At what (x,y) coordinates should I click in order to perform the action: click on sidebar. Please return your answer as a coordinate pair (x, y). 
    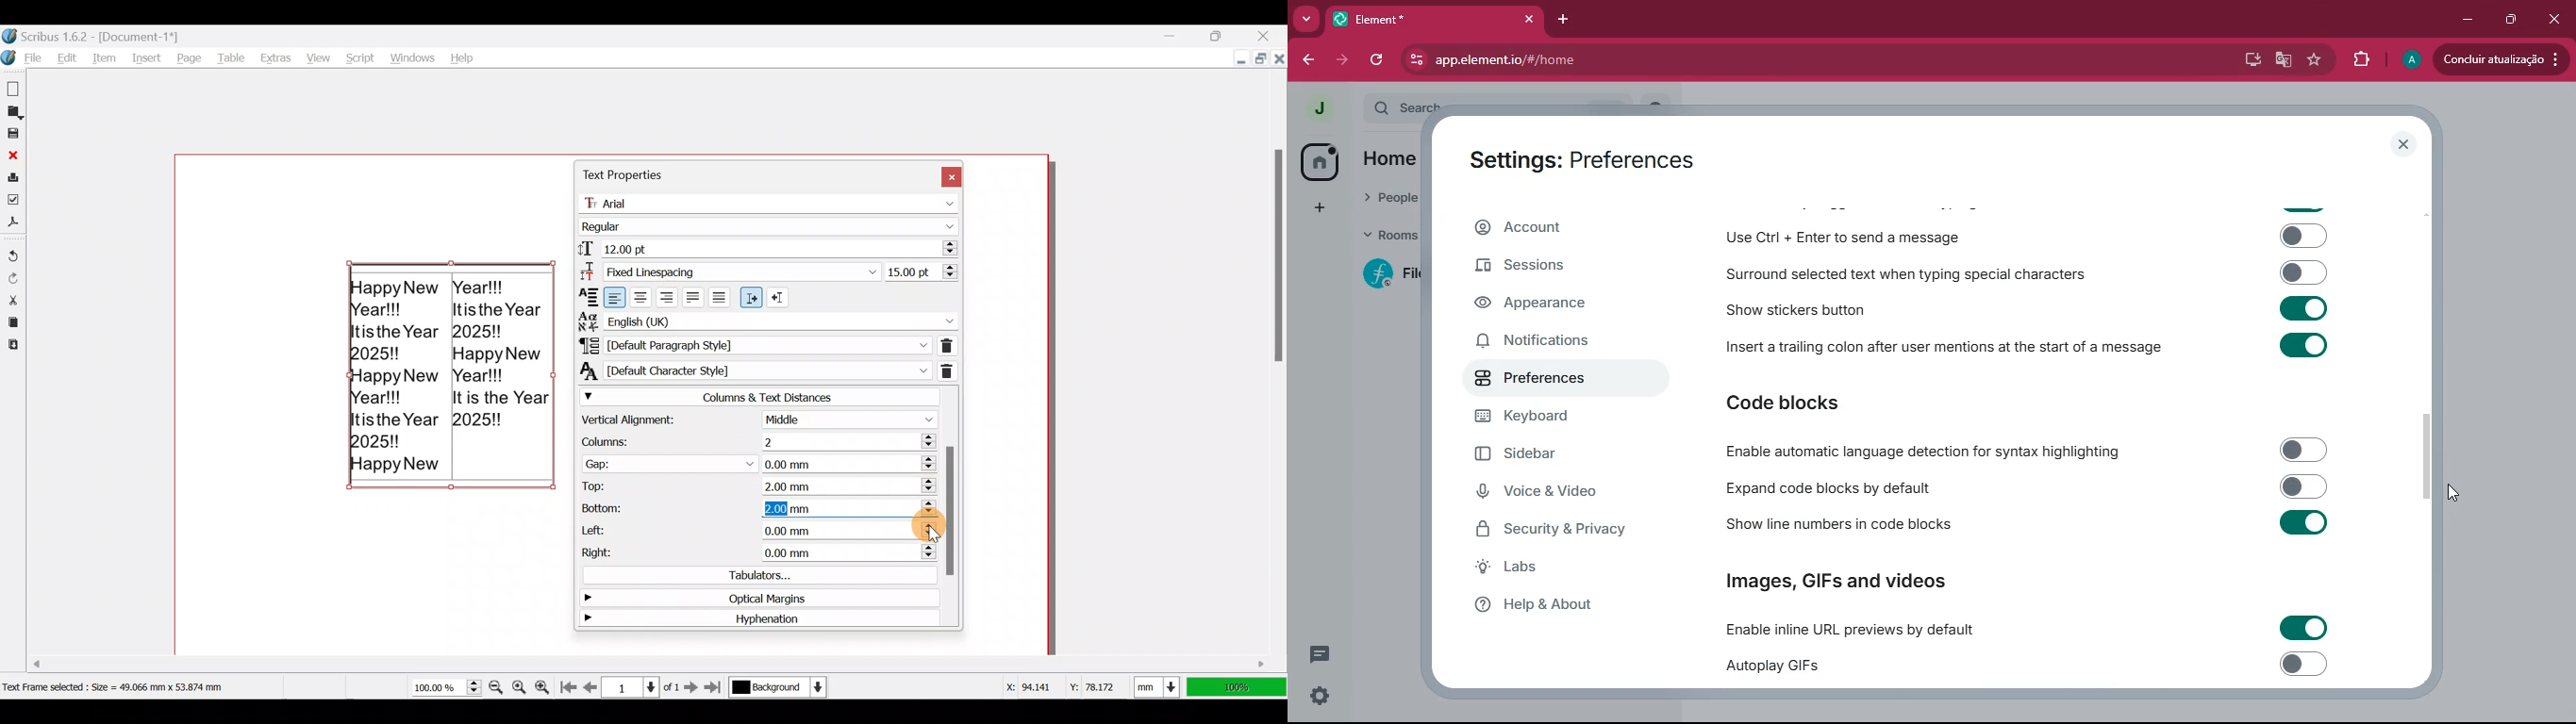
    Looking at the image, I should click on (1550, 454).